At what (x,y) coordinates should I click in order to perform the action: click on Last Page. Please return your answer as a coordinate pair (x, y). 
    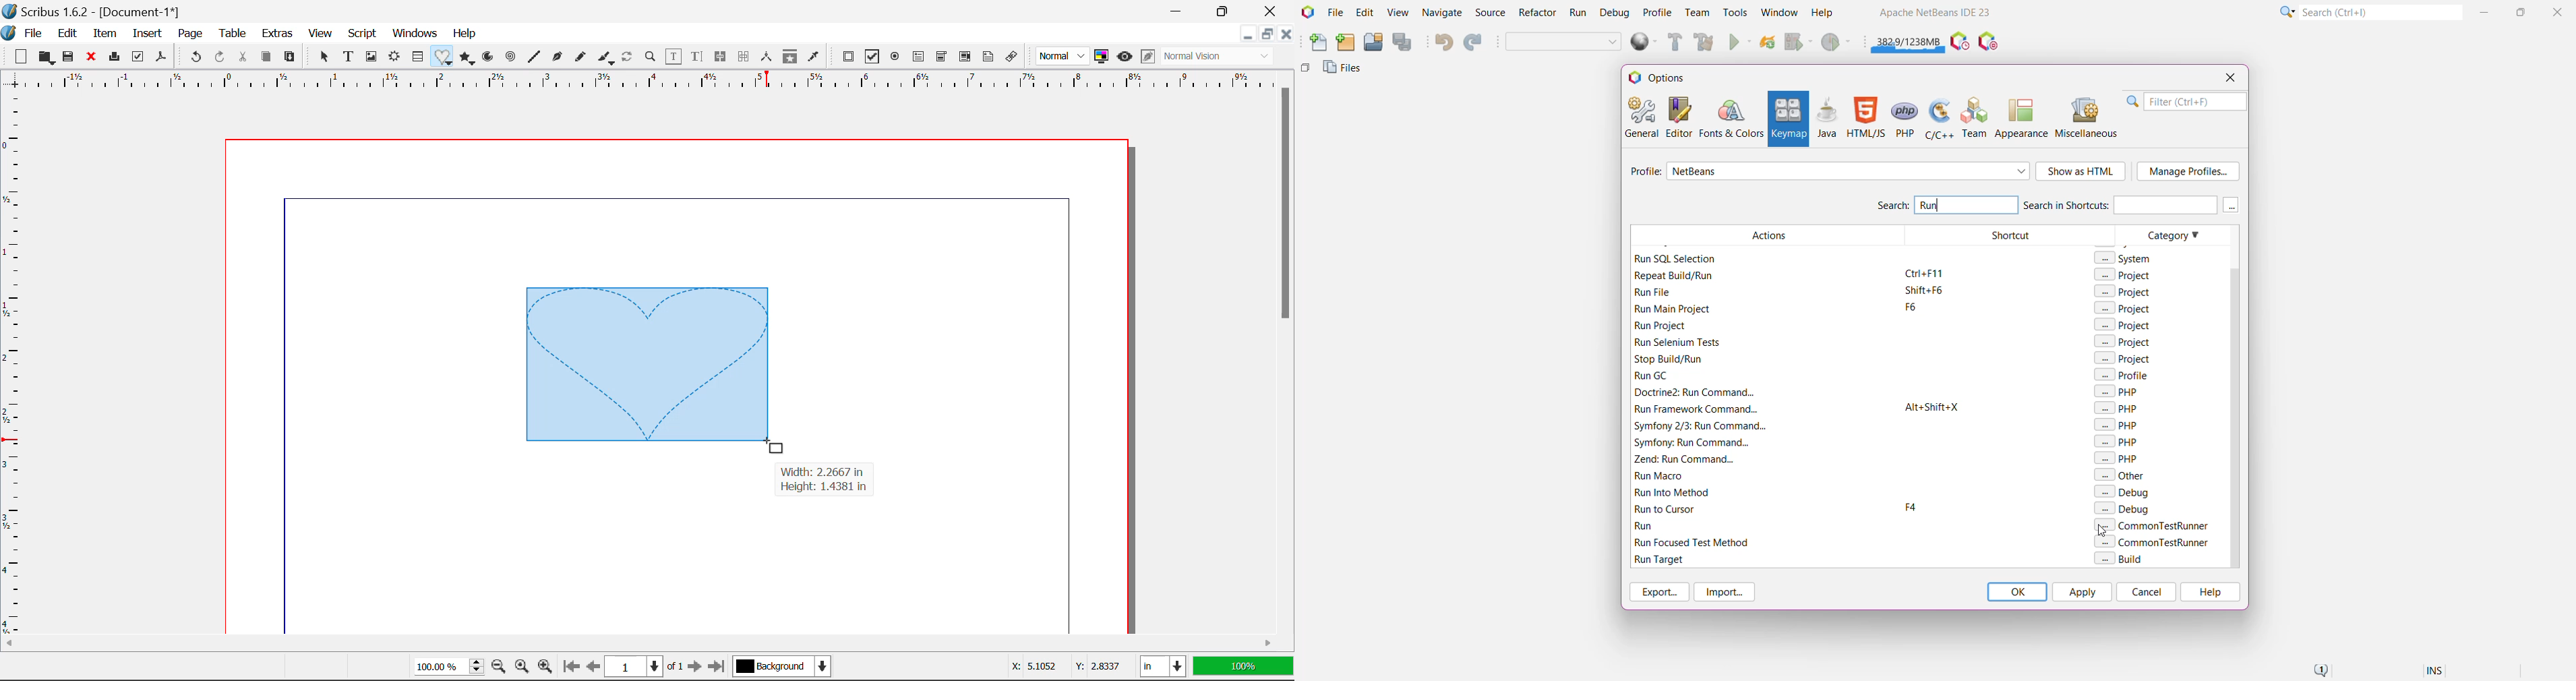
    Looking at the image, I should click on (719, 667).